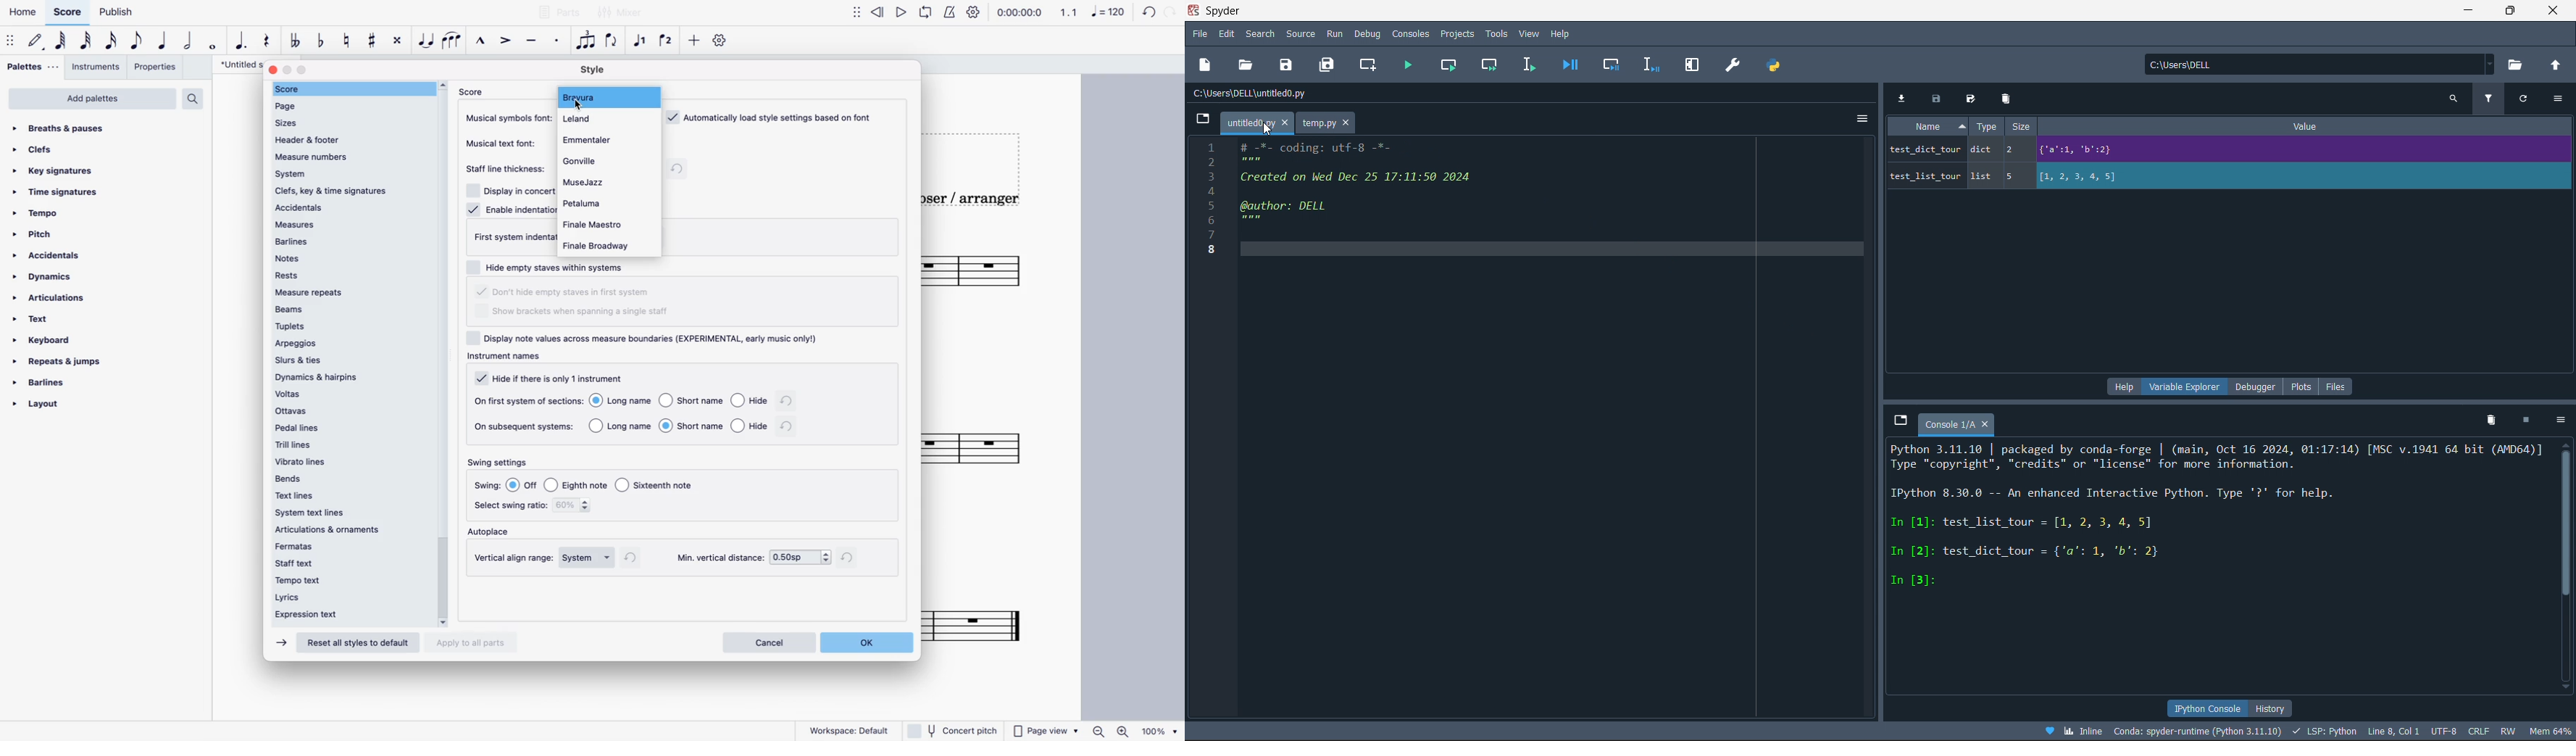 The height and width of the screenshot is (756, 2576). Describe the element at coordinates (347, 617) in the screenshot. I see `expression text` at that location.